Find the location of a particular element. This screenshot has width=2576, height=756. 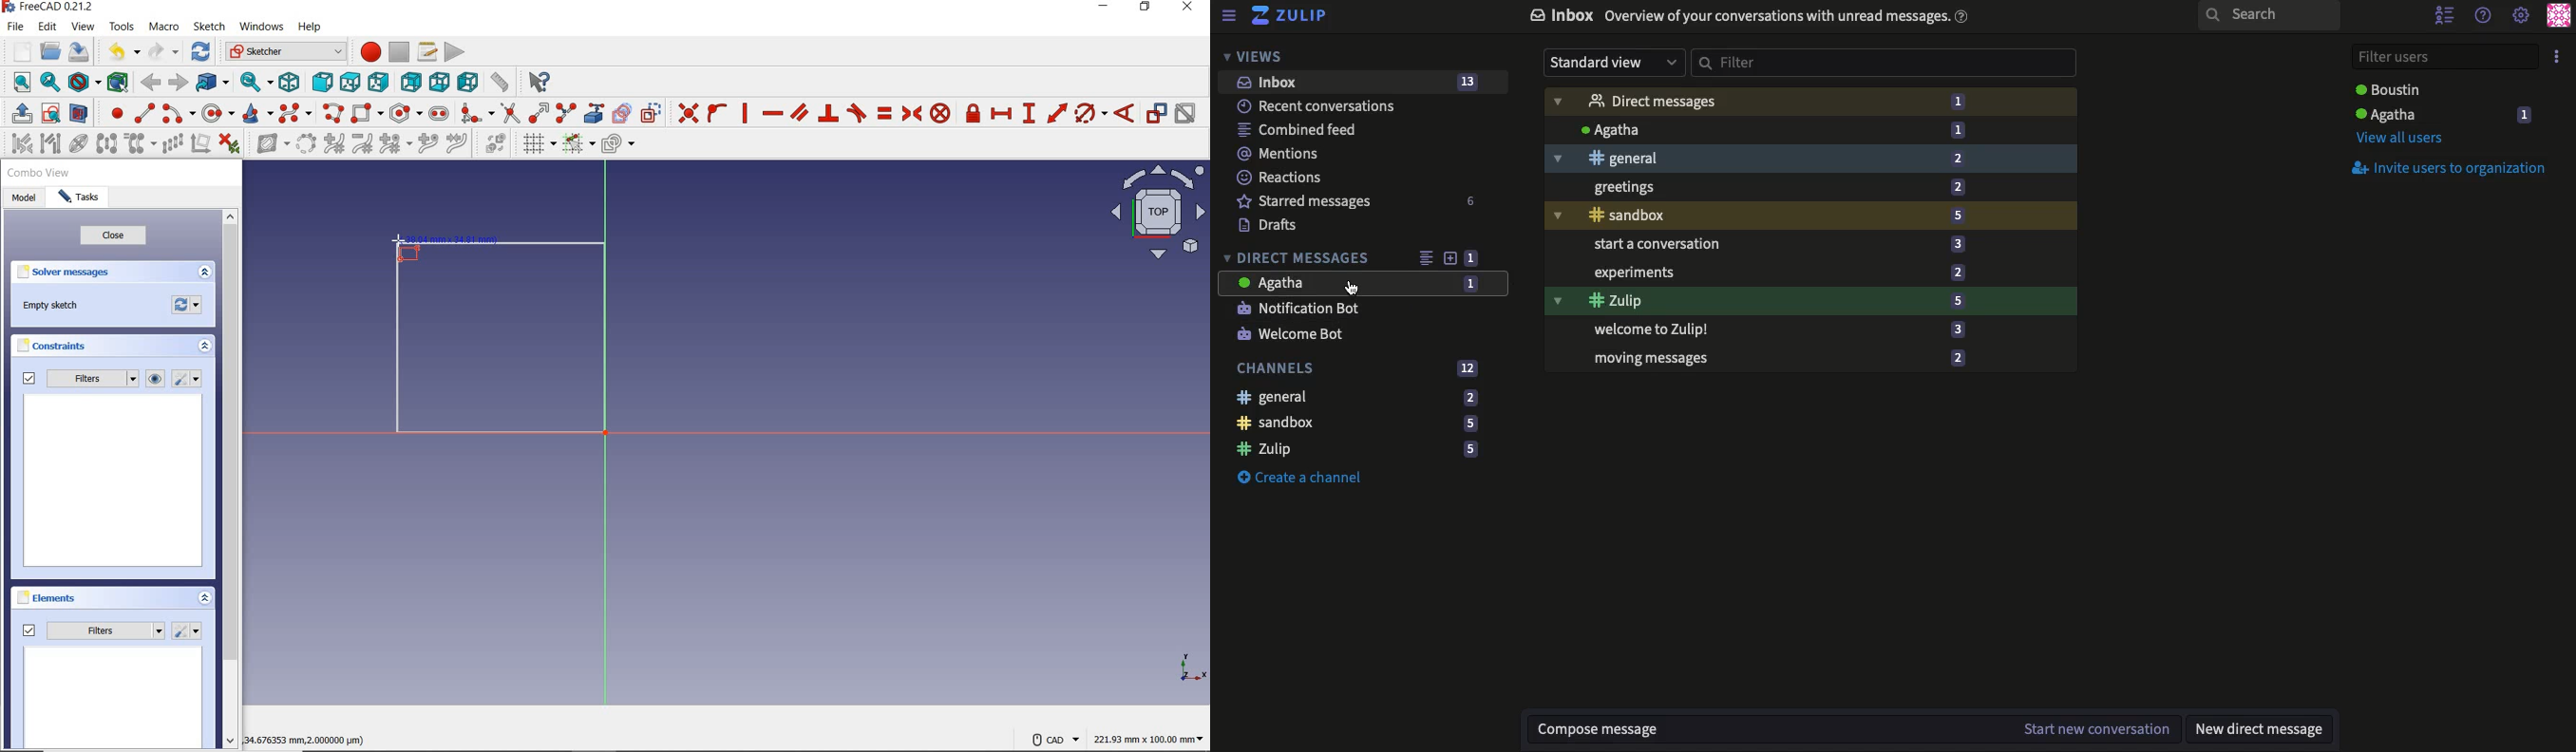

Search is located at coordinates (2266, 17).